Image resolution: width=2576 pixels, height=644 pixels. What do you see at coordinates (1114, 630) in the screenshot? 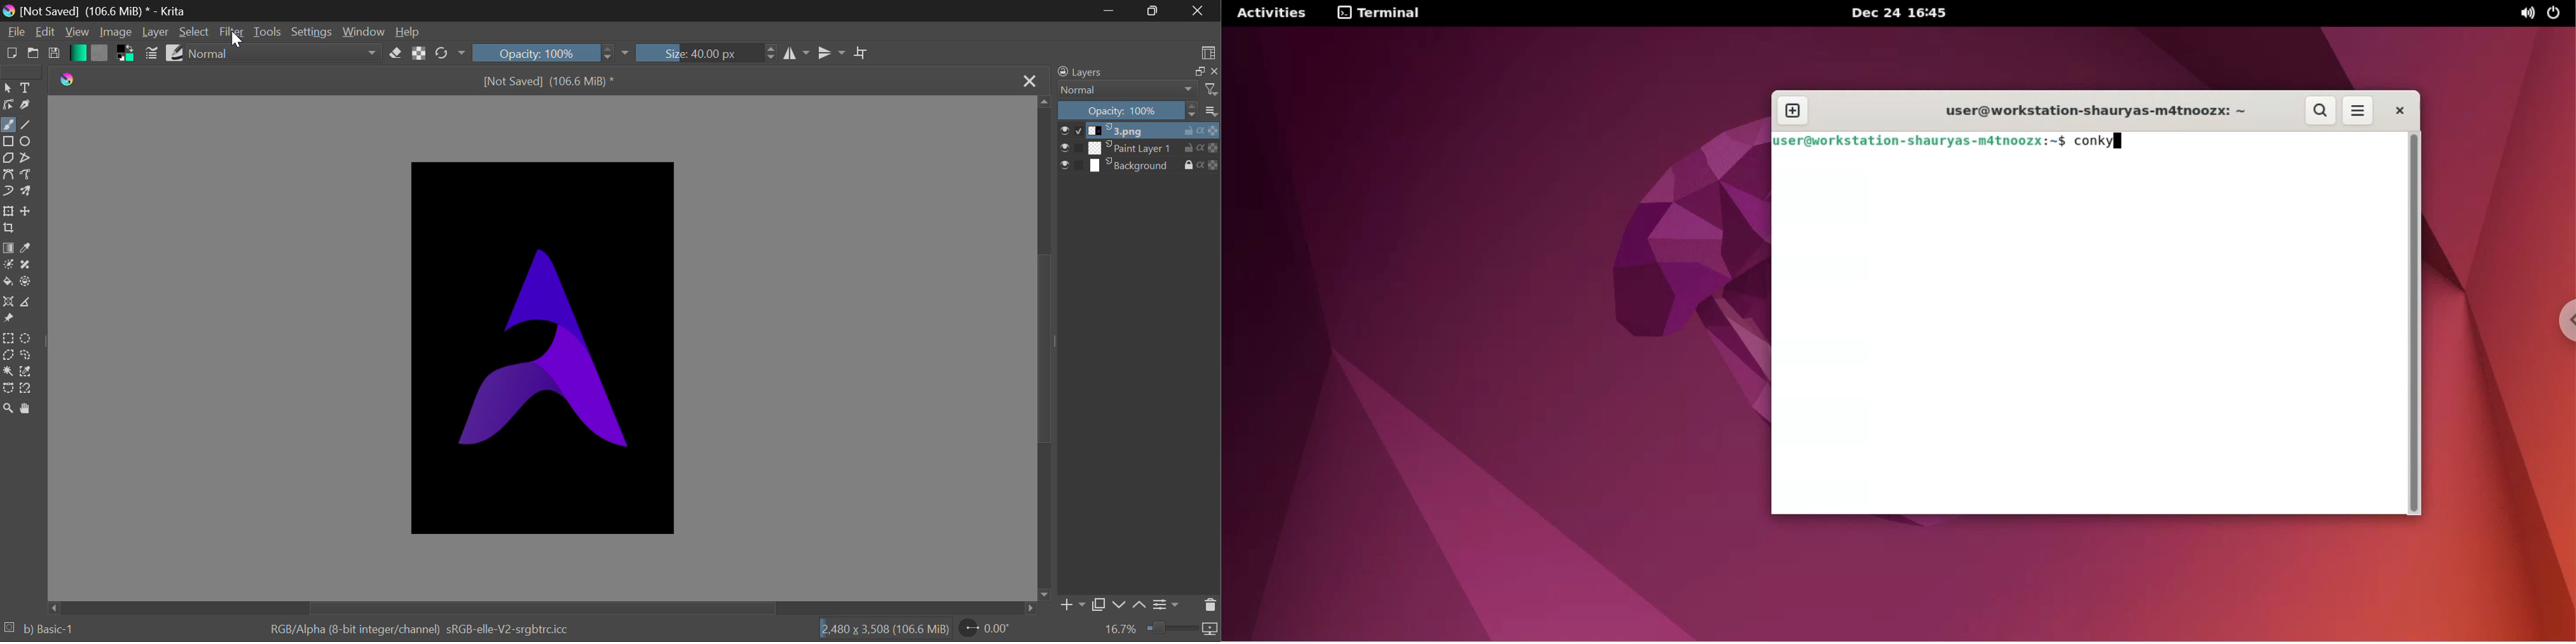
I see `16.7%` at bounding box center [1114, 630].